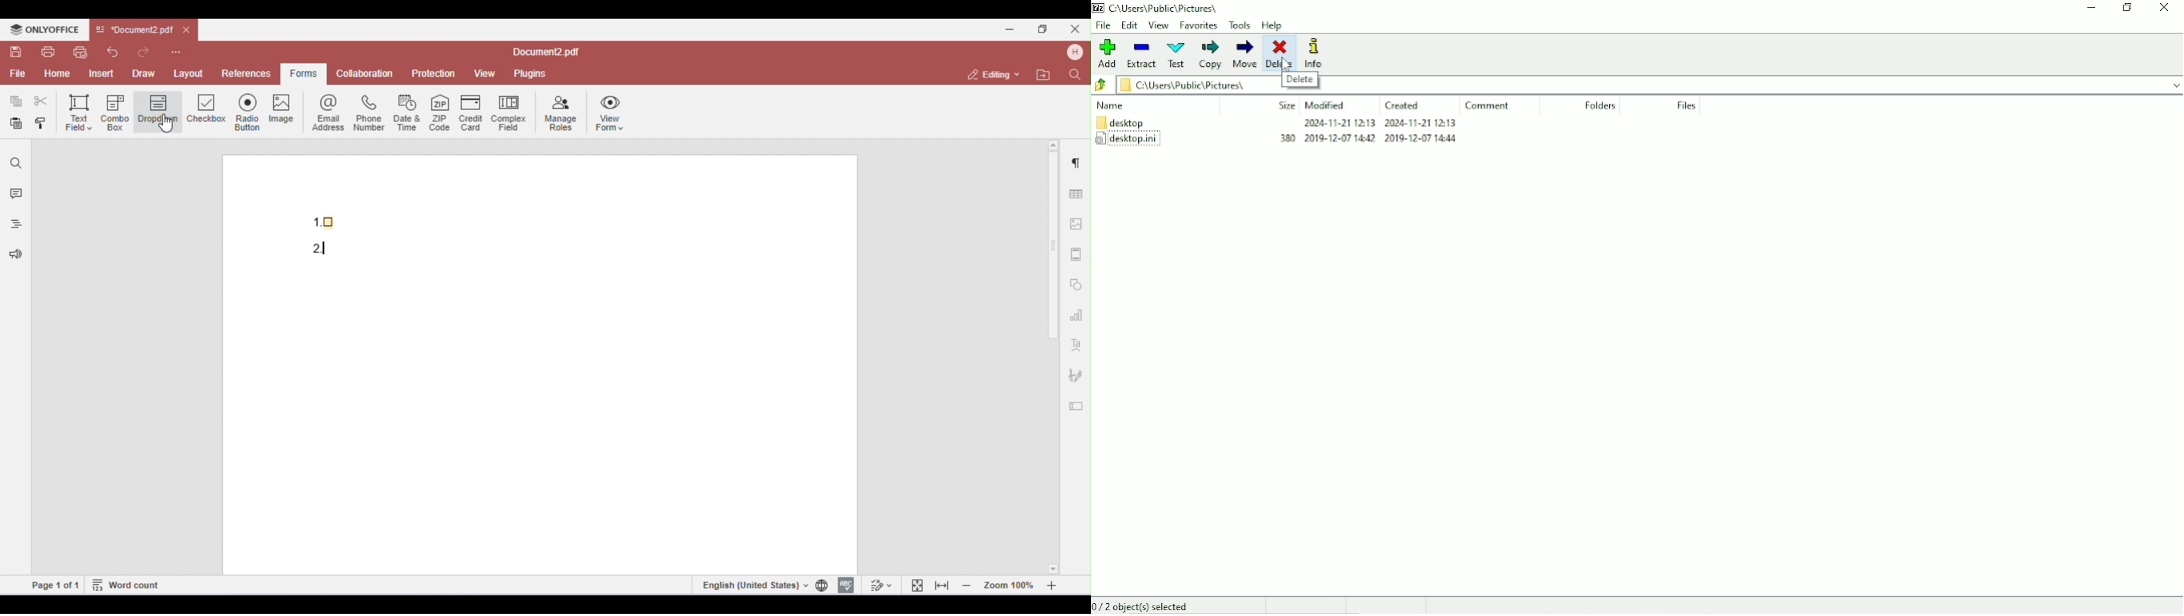 The width and height of the screenshot is (2184, 616). What do you see at coordinates (1108, 53) in the screenshot?
I see `Add` at bounding box center [1108, 53].